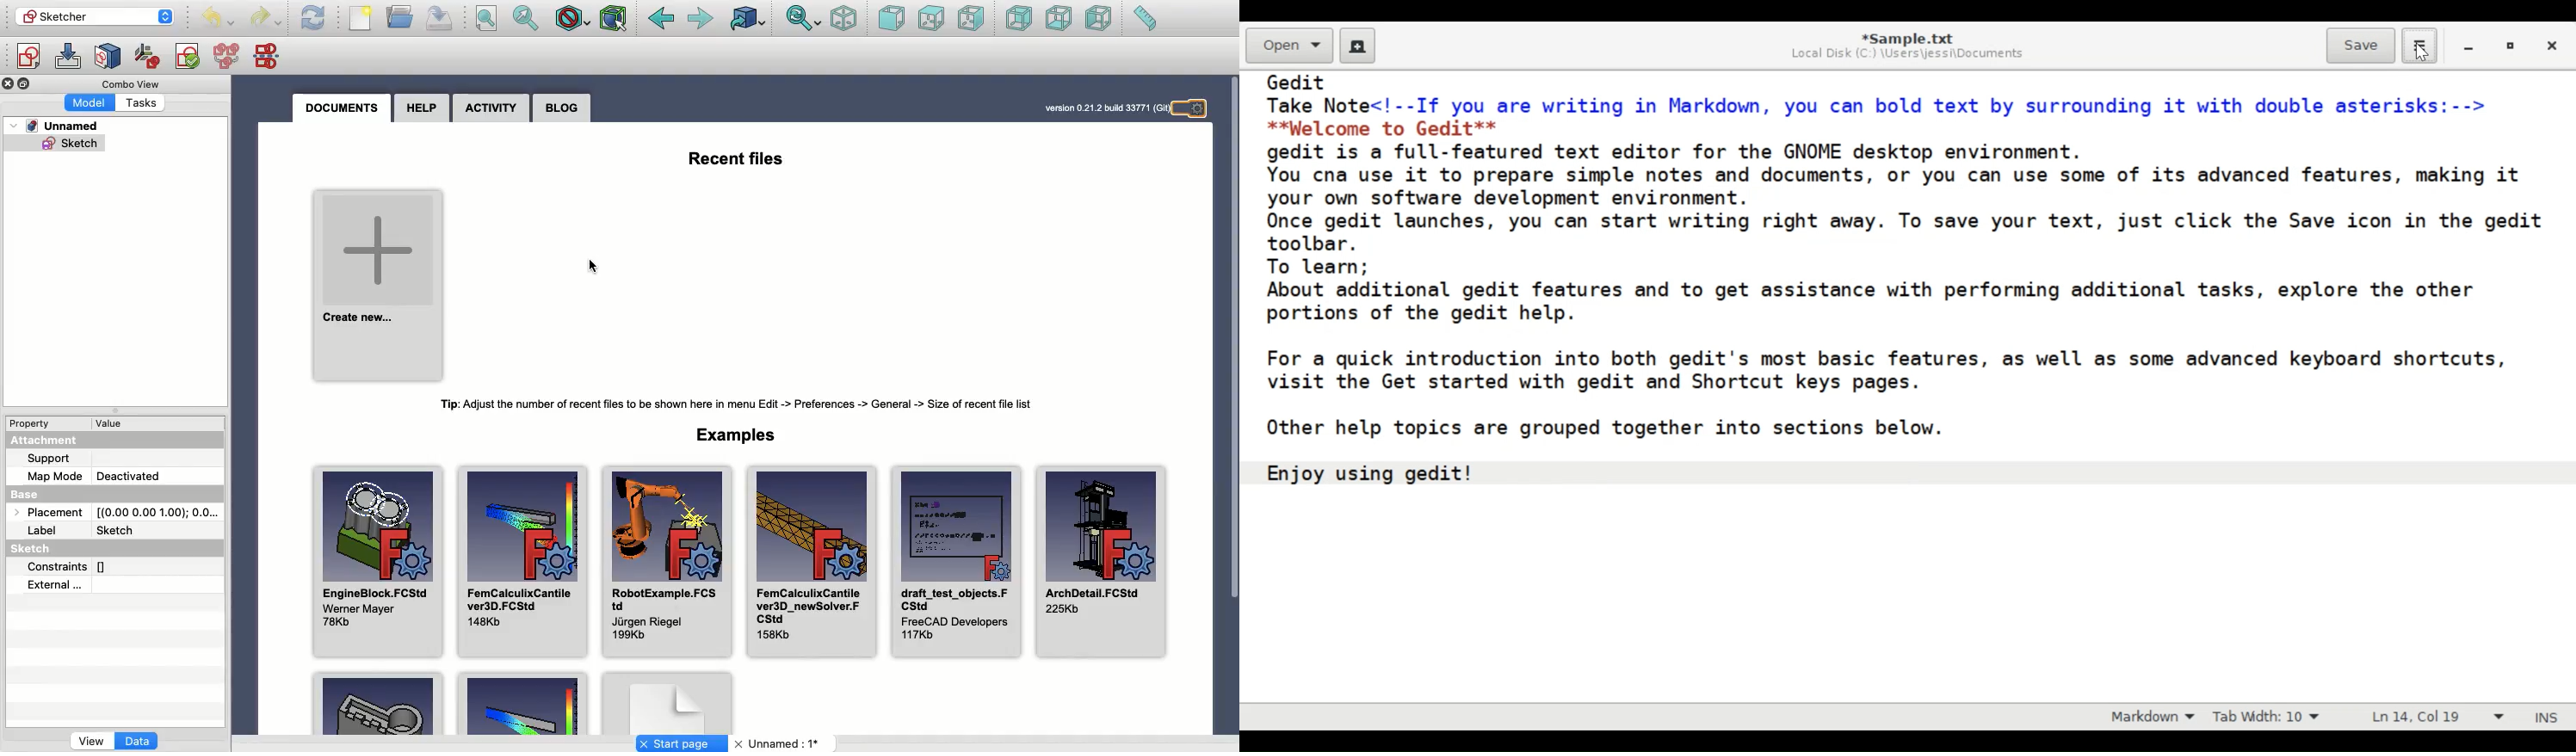 Image resolution: width=2576 pixels, height=756 pixels. Describe the element at coordinates (1358, 46) in the screenshot. I see `Create a new document` at that location.